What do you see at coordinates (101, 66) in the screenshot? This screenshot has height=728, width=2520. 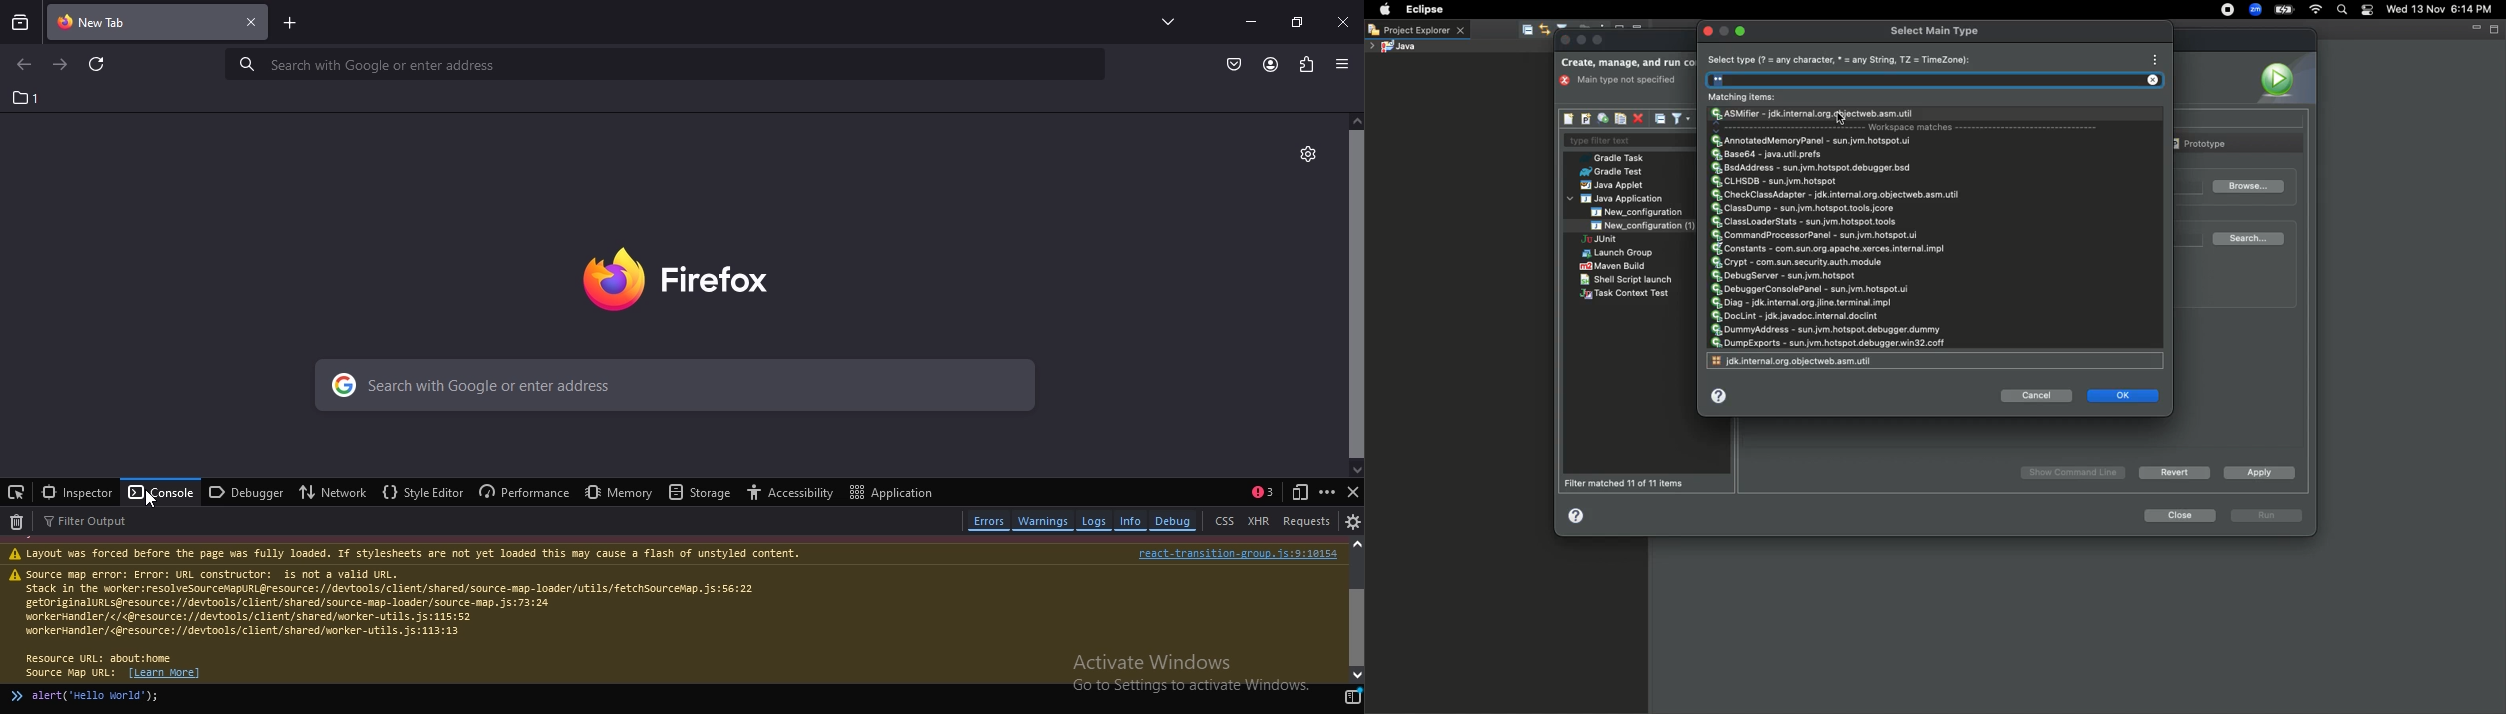 I see `reload this page` at bounding box center [101, 66].